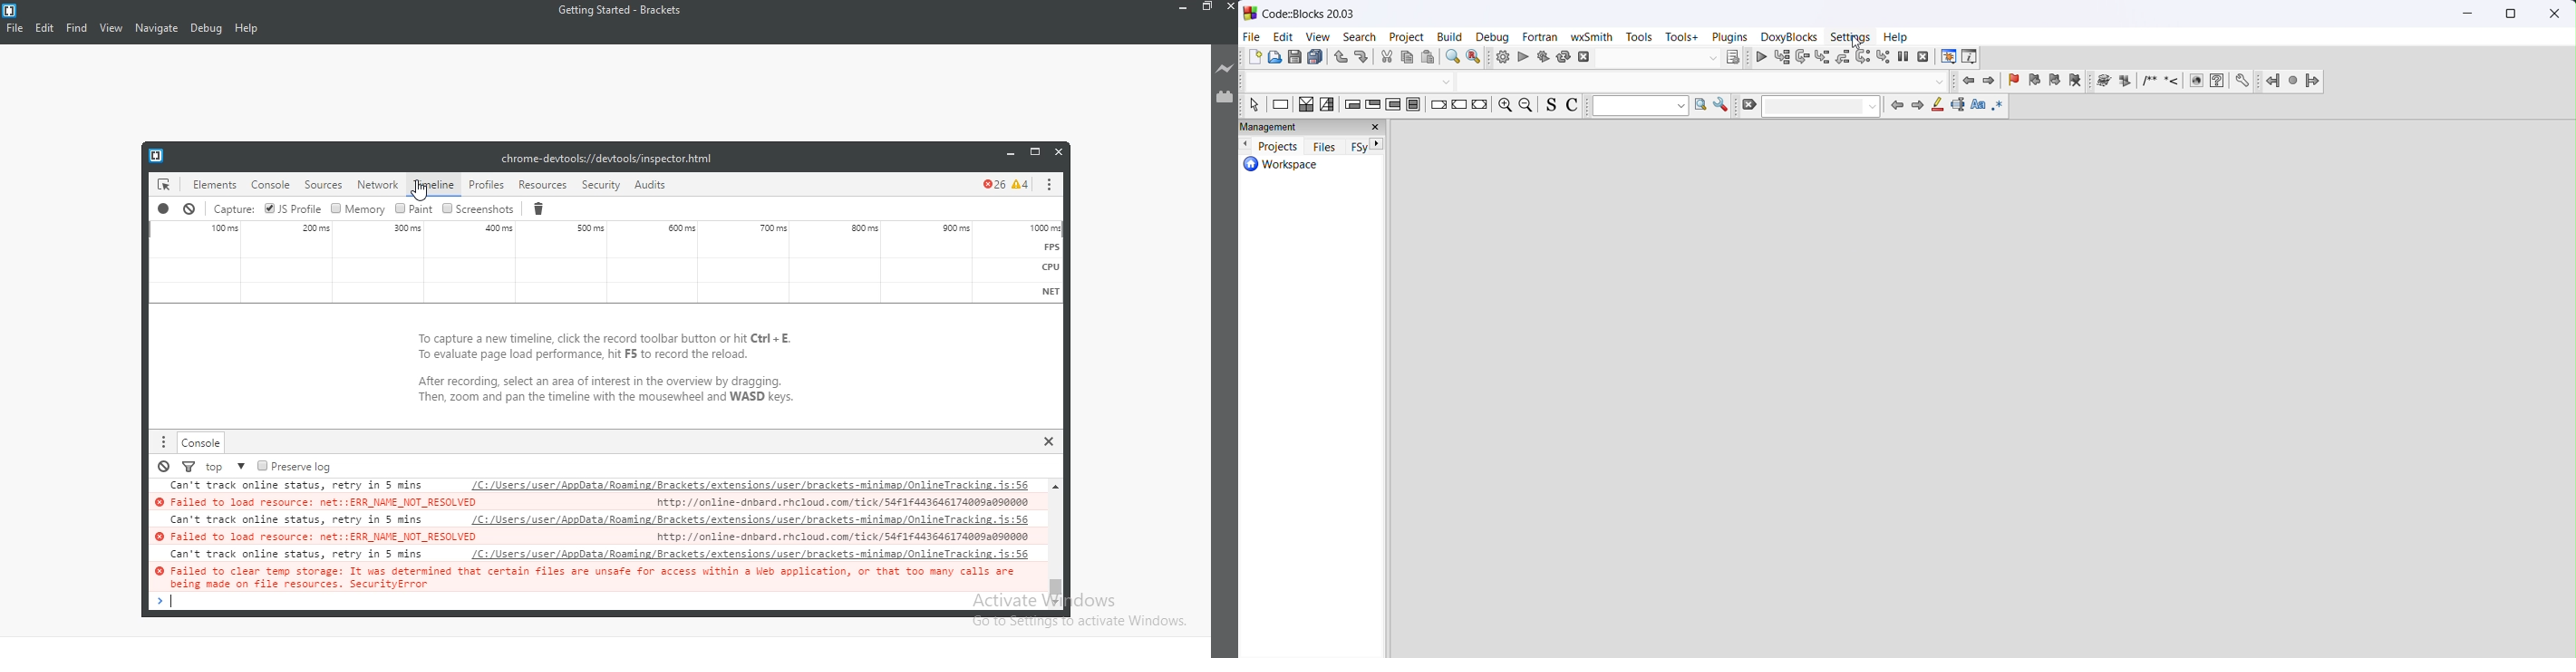 This screenshot has width=2576, height=672. I want to click on continue instruction, so click(1460, 106).